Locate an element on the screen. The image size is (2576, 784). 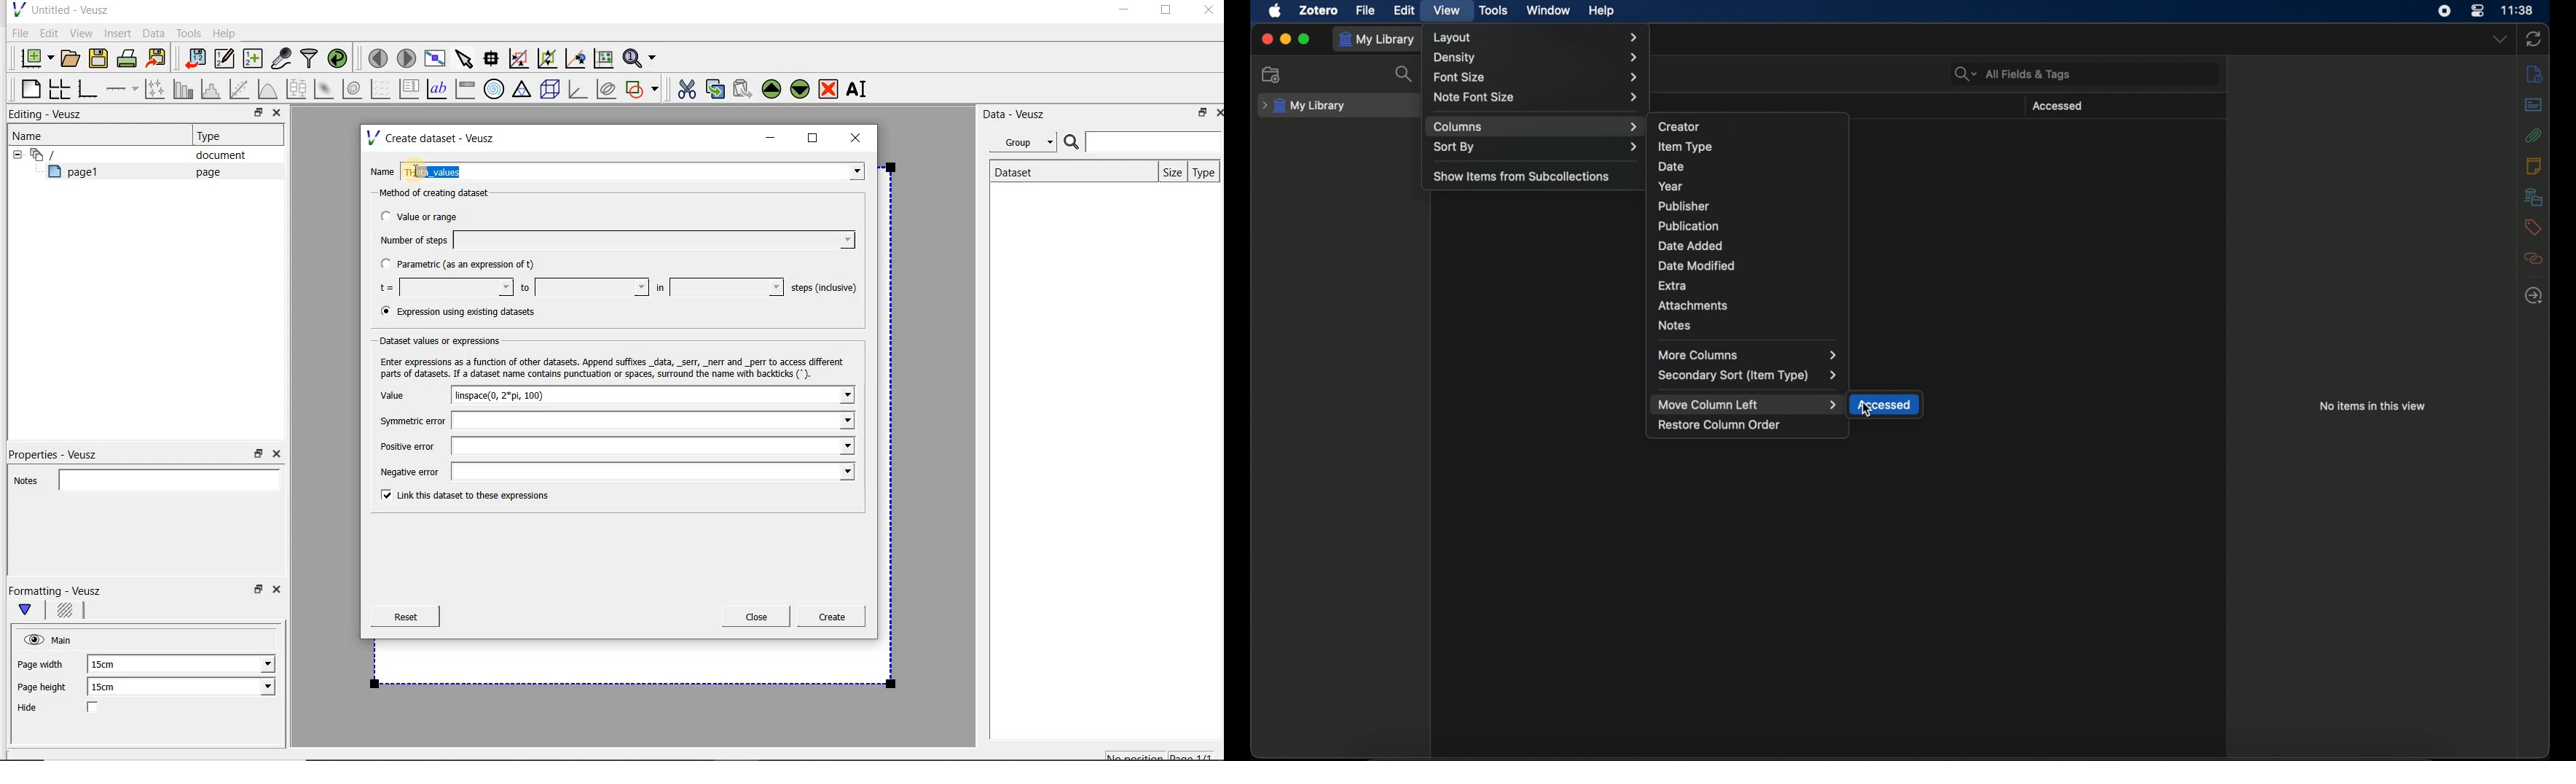
publication is located at coordinates (1688, 225).